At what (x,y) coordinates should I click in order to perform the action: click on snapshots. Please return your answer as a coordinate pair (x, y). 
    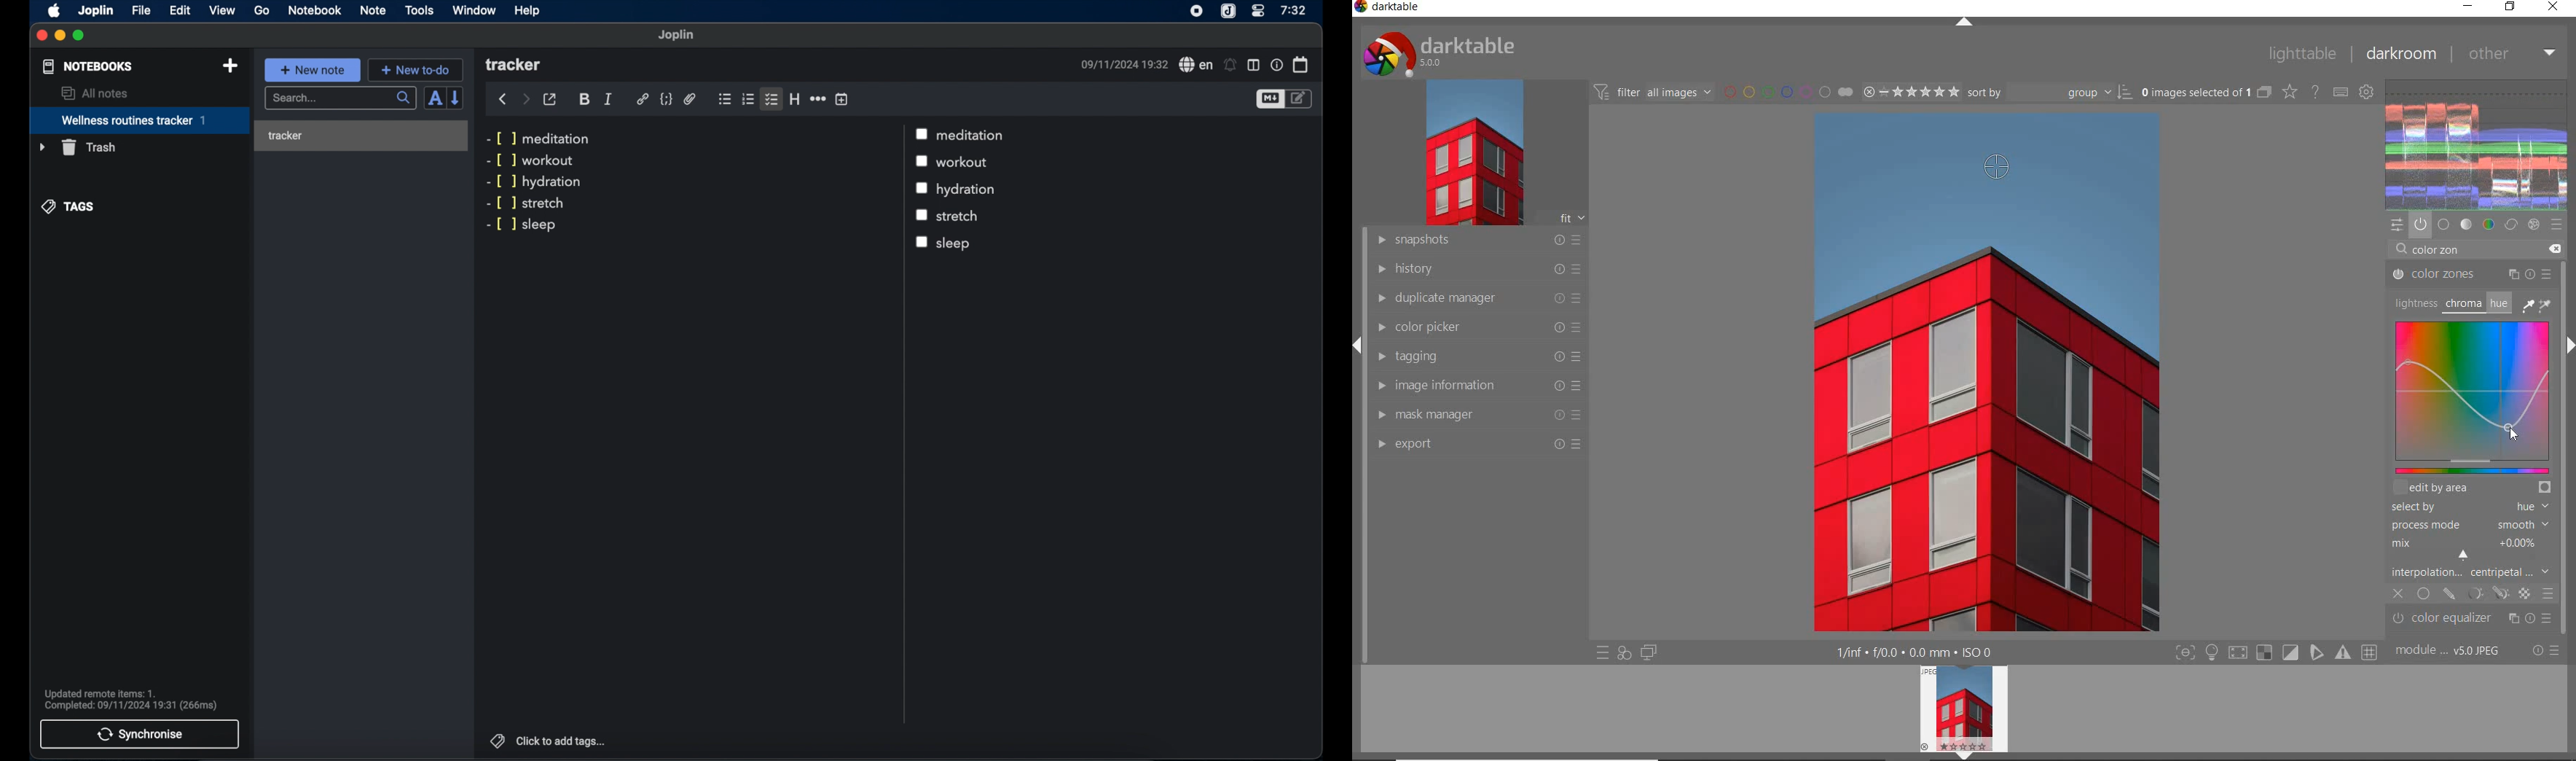
    Looking at the image, I should click on (1476, 242).